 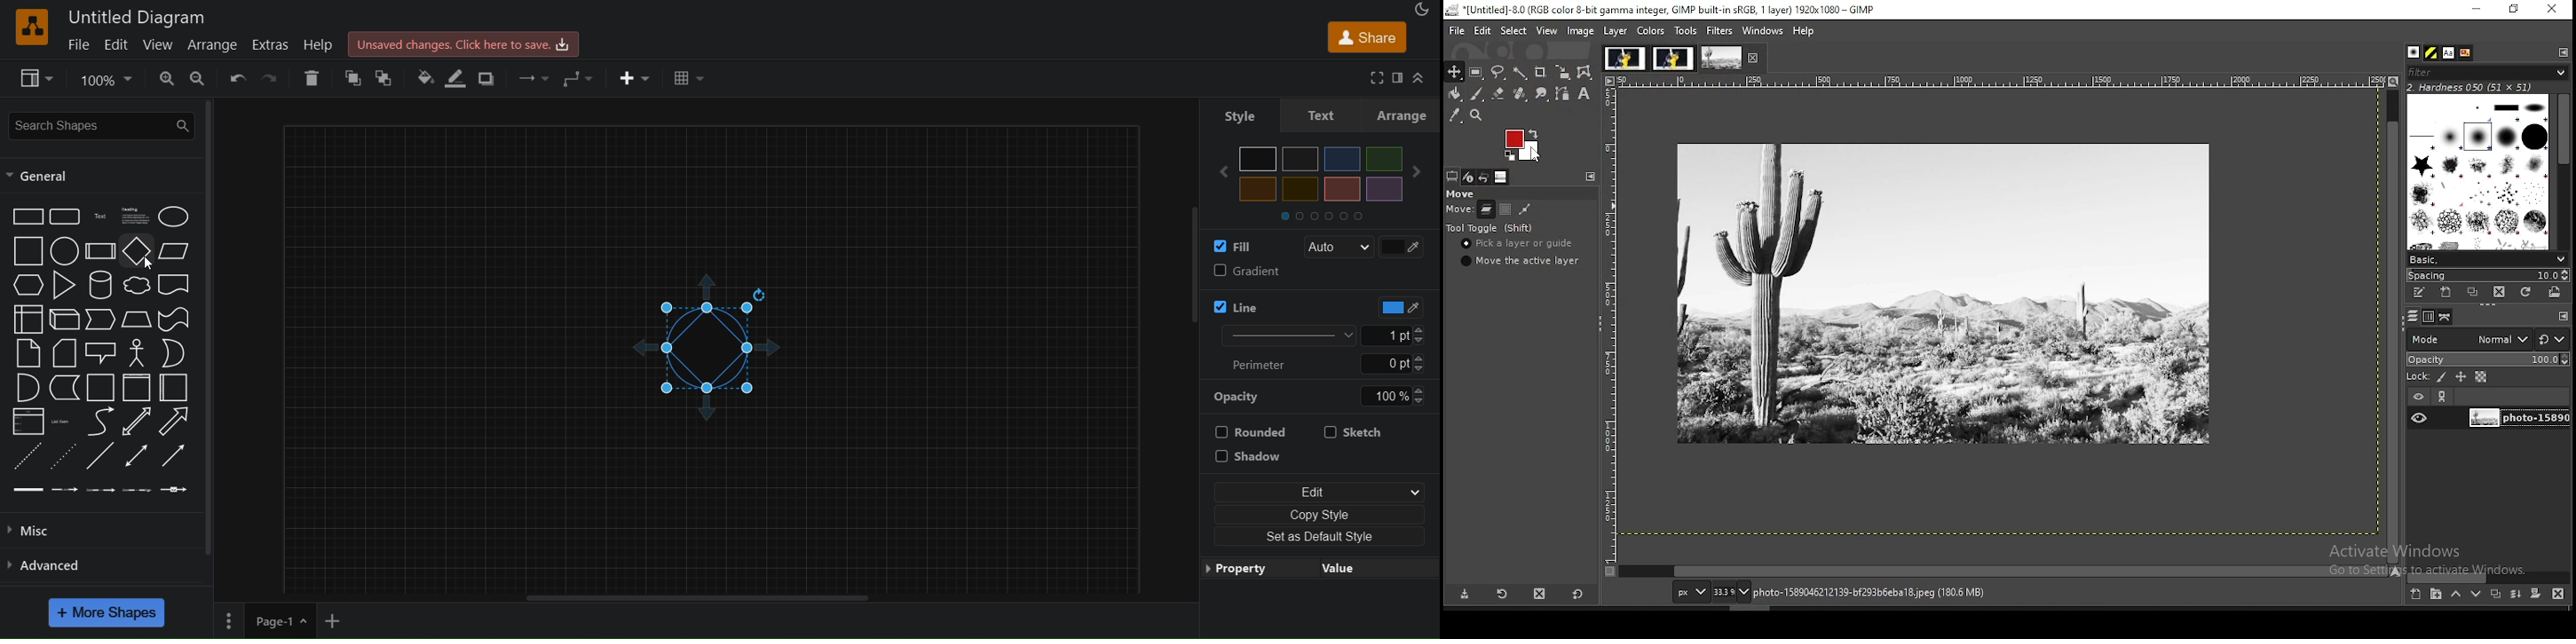 What do you see at coordinates (1238, 396) in the screenshot?
I see `opacity` at bounding box center [1238, 396].